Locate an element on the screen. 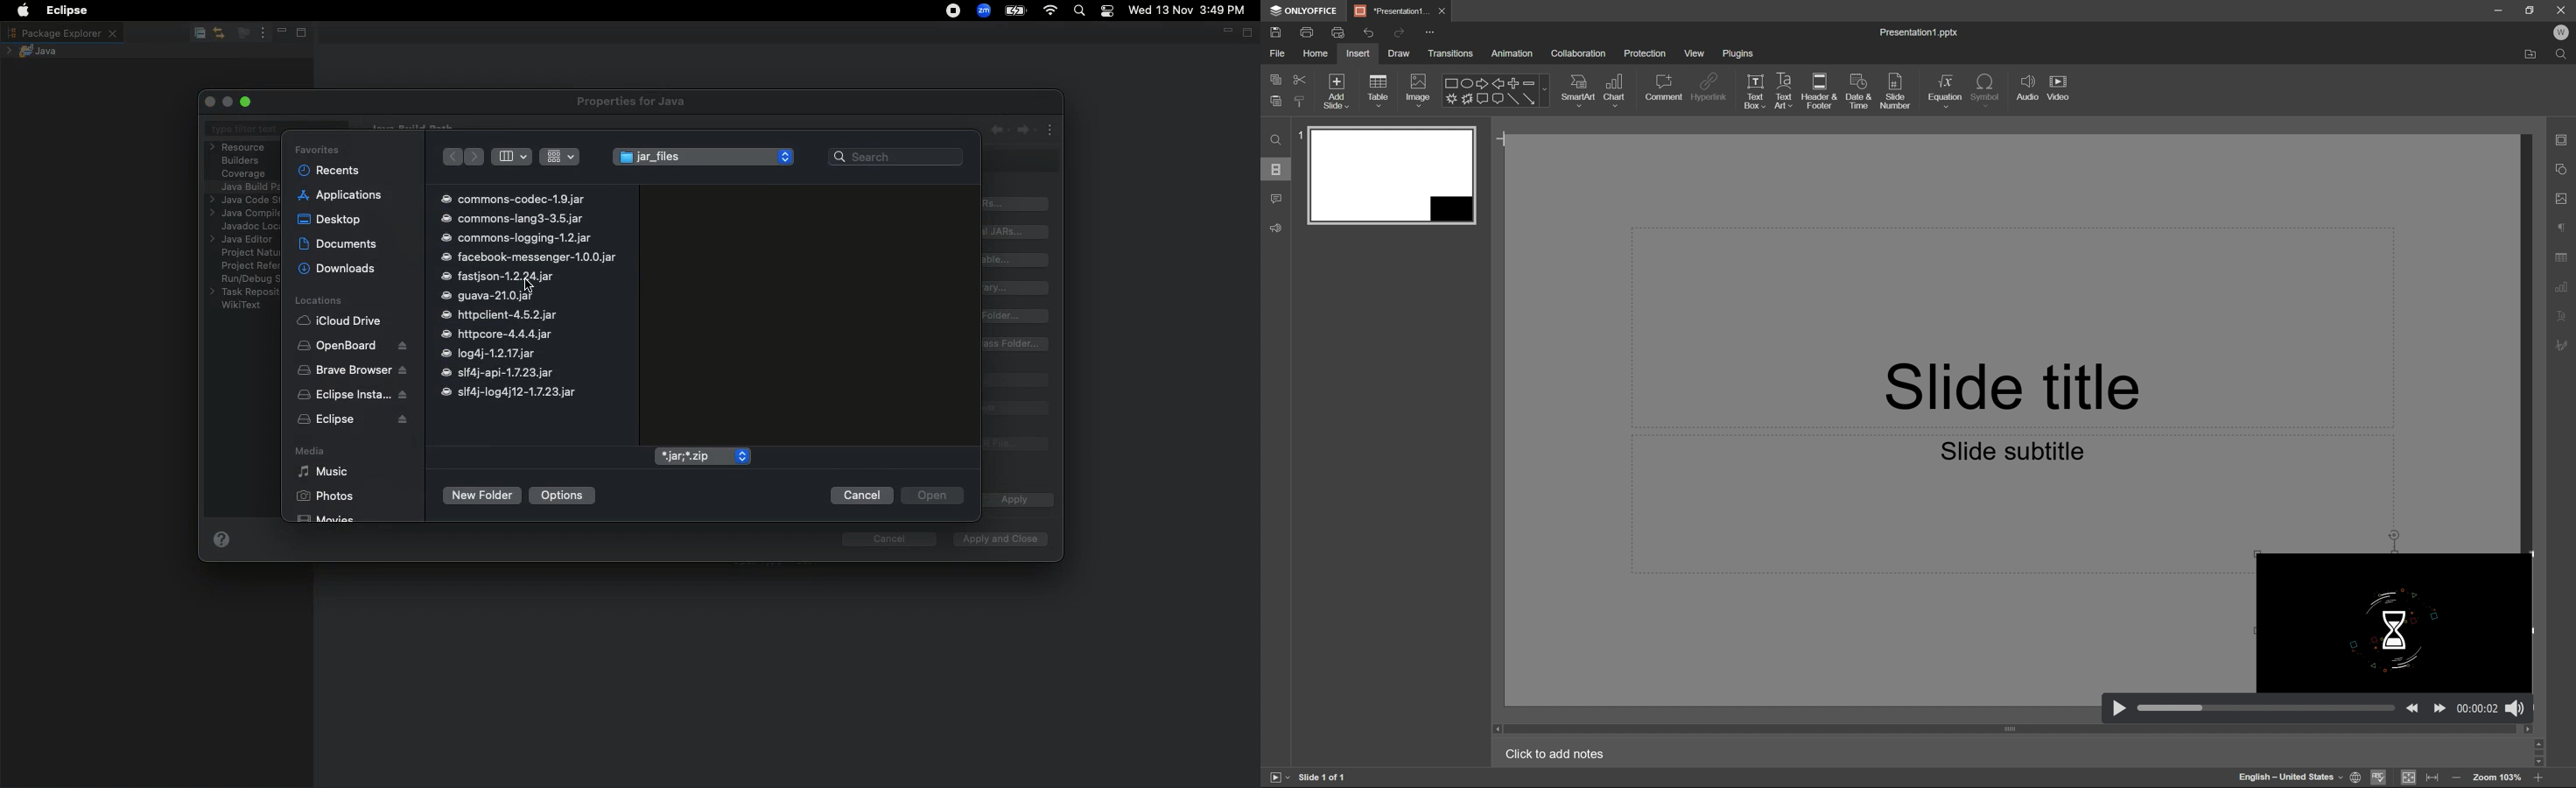 The height and width of the screenshot is (812, 2576). print a file is located at coordinates (1308, 30).